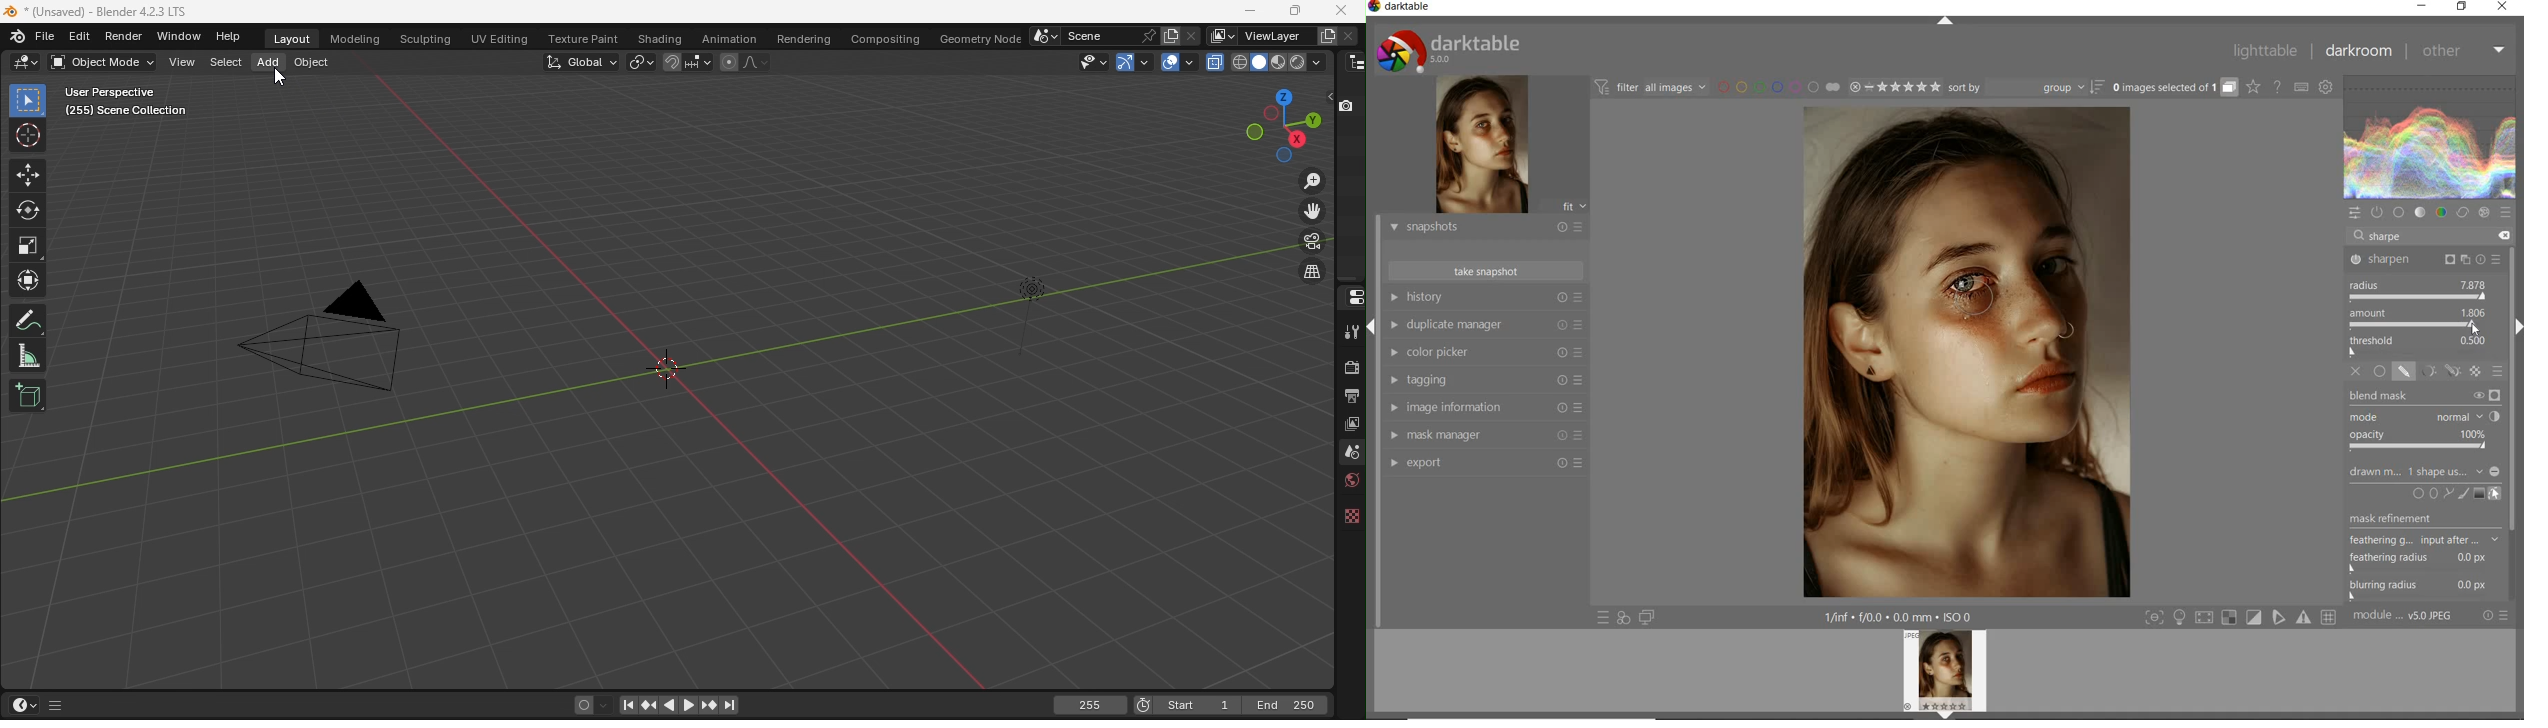 The width and height of the screenshot is (2548, 728). I want to click on base, so click(2400, 213).